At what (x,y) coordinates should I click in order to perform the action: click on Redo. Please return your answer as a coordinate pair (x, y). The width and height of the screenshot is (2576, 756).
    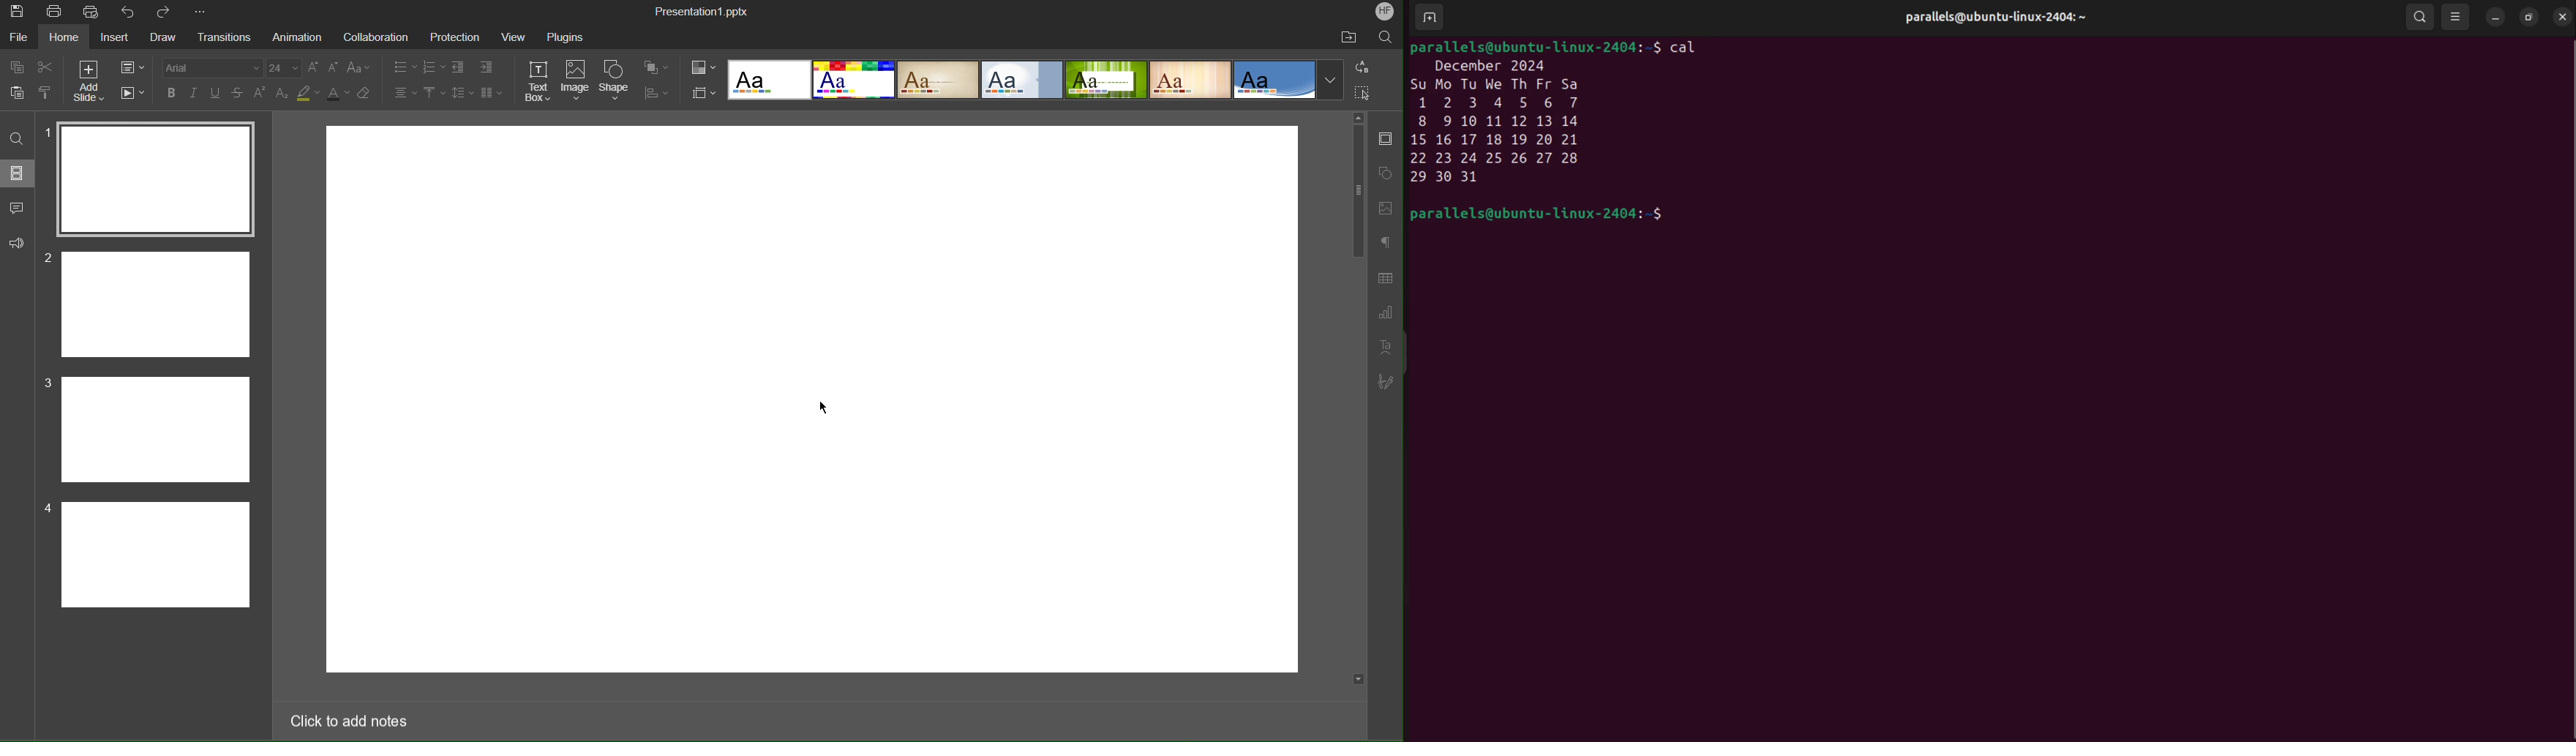
    Looking at the image, I should click on (165, 12).